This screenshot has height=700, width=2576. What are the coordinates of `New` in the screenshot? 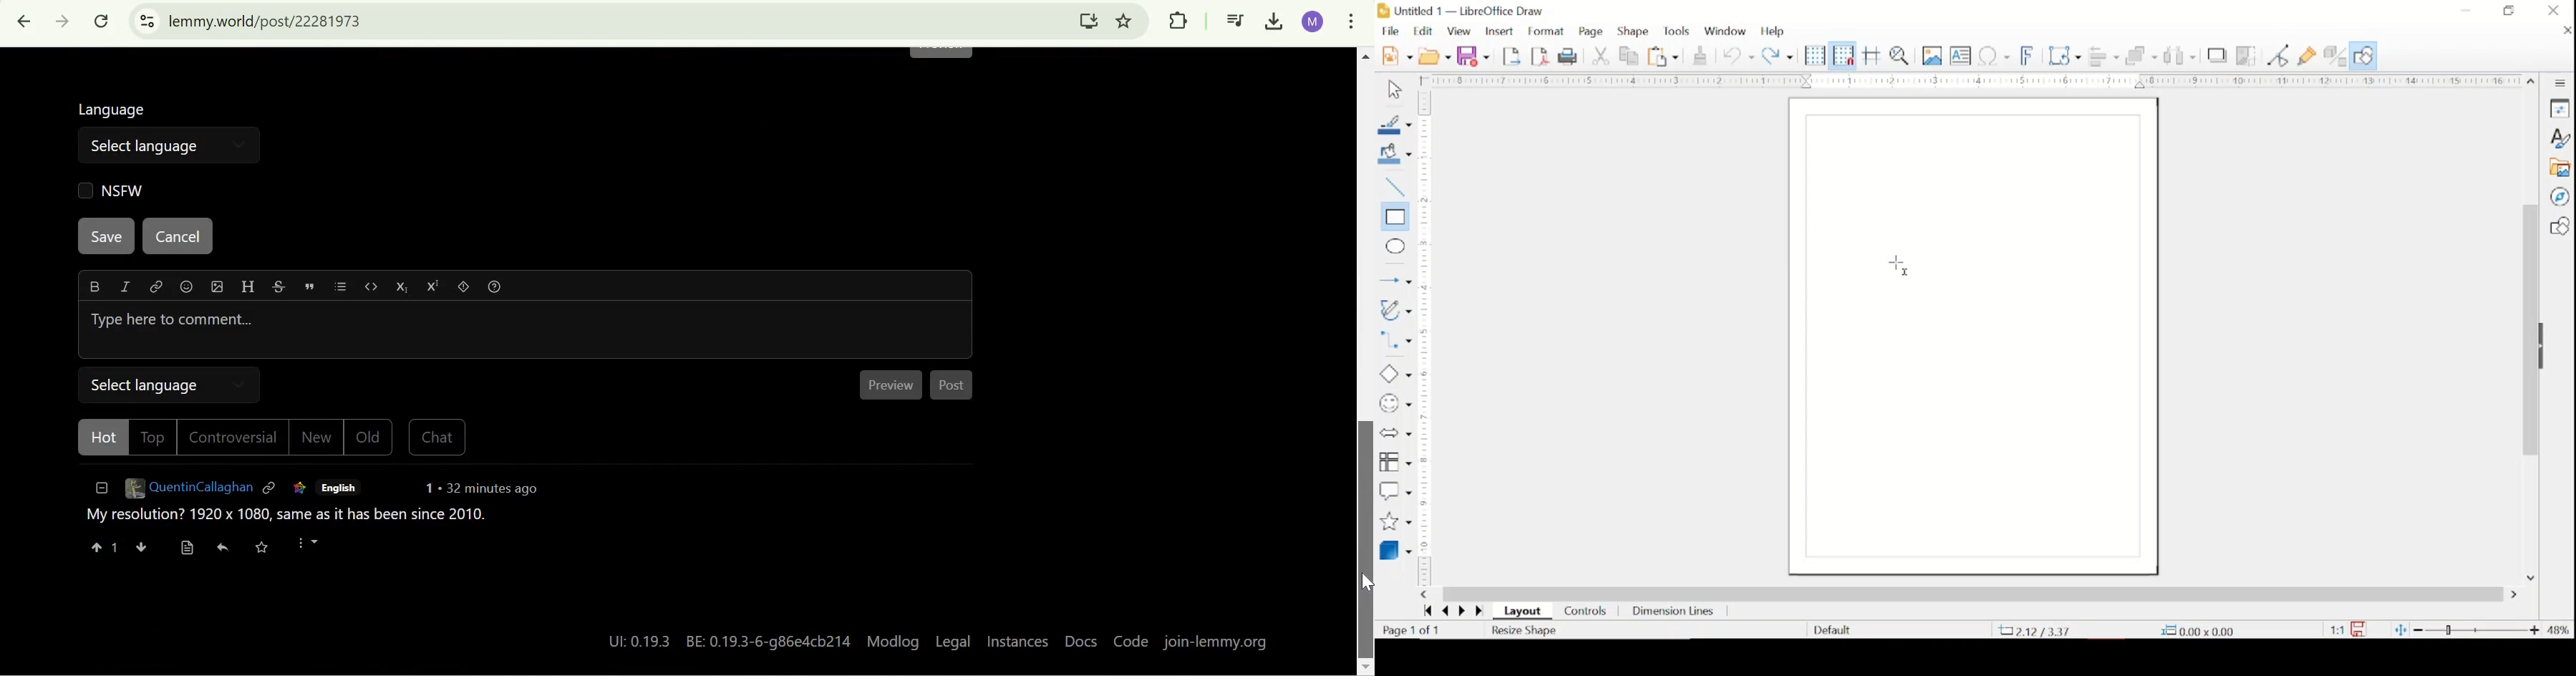 It's located at (319, 440).